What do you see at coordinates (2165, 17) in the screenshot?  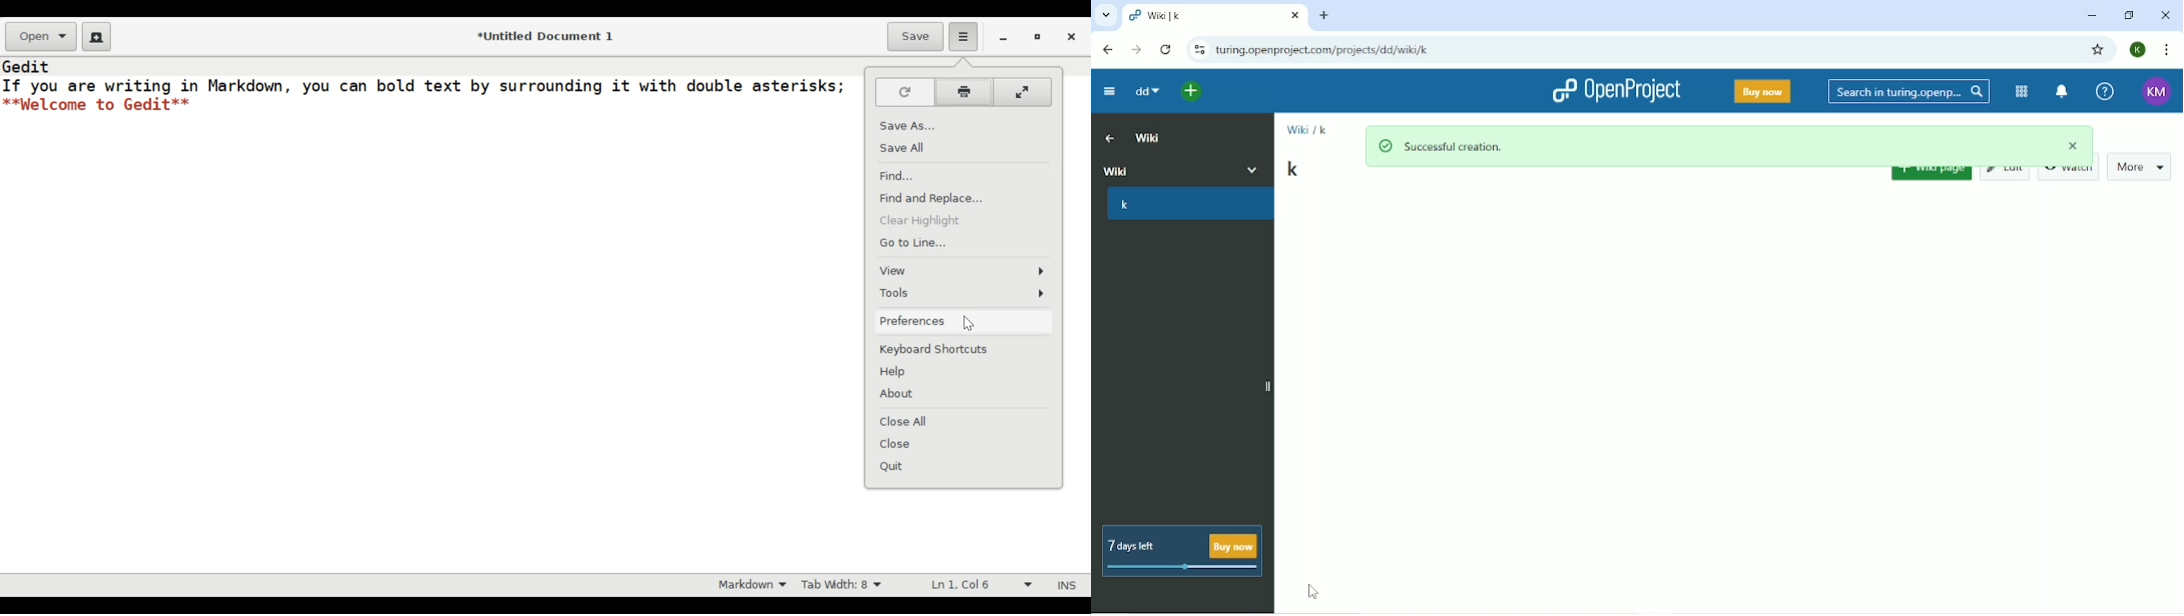 I see `Close` at bounding box center [2165, 17].